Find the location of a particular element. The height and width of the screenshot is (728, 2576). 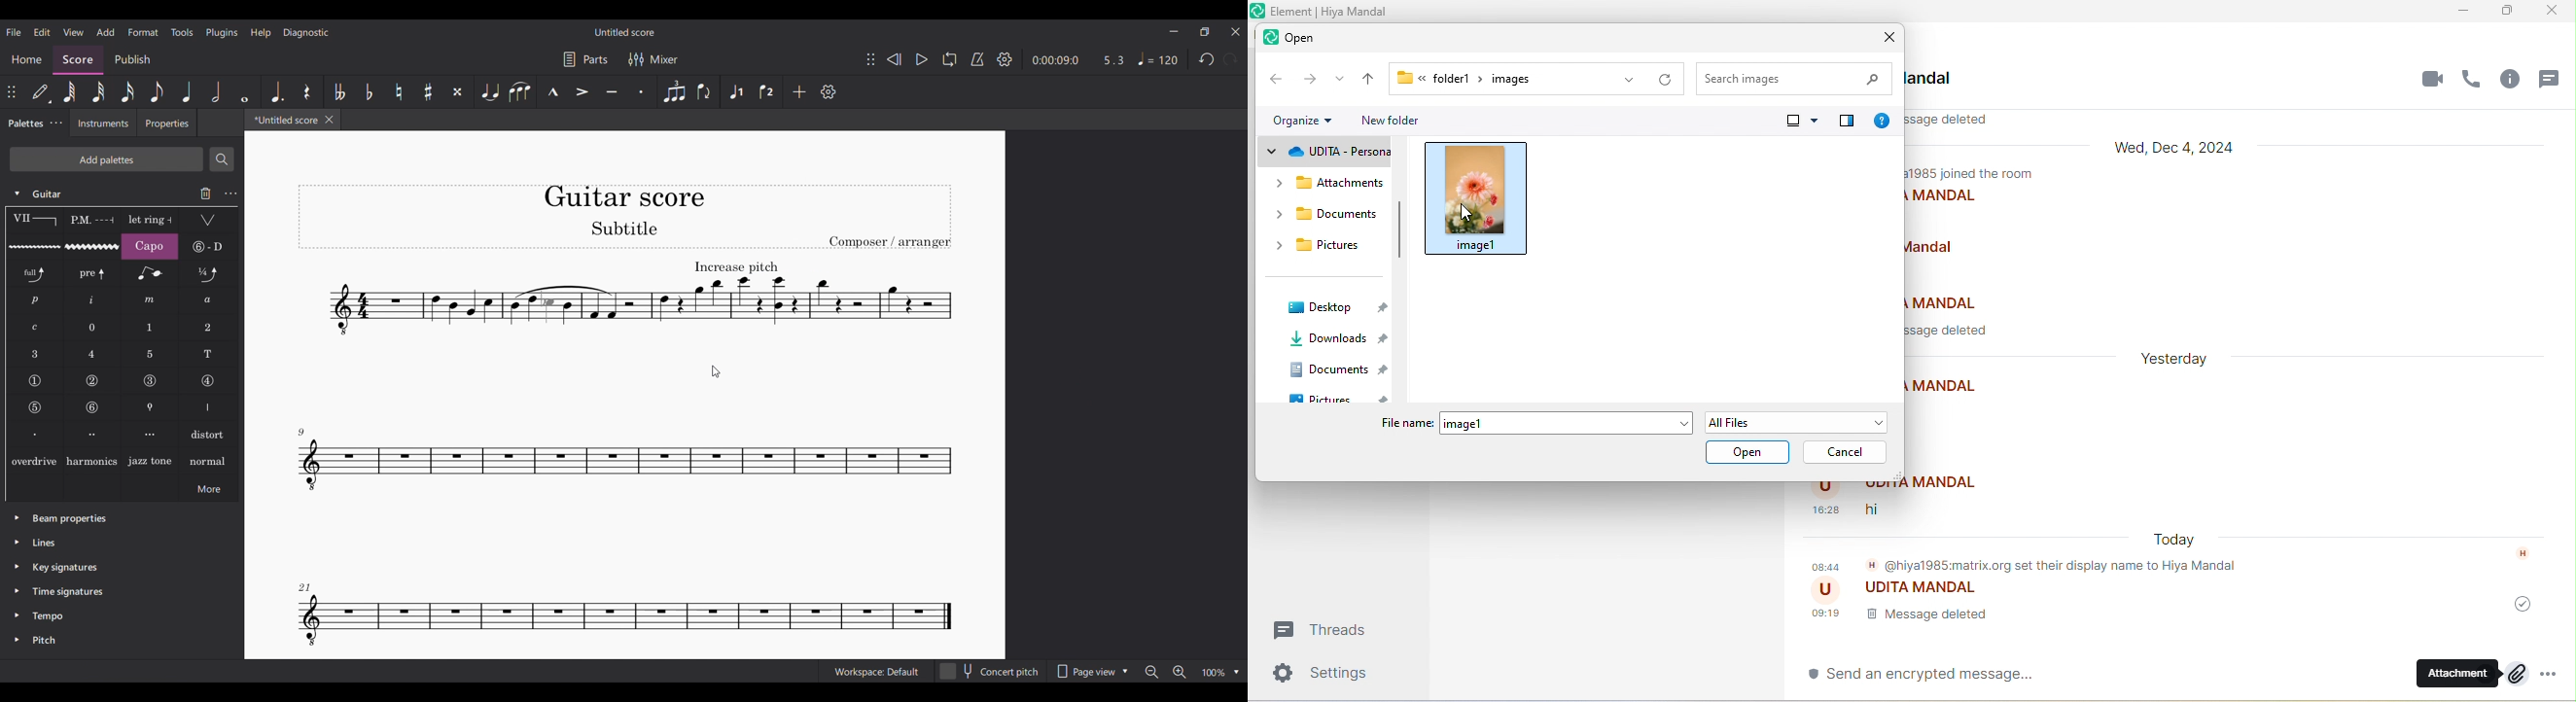

Tie is located at coordinates (489, 92).